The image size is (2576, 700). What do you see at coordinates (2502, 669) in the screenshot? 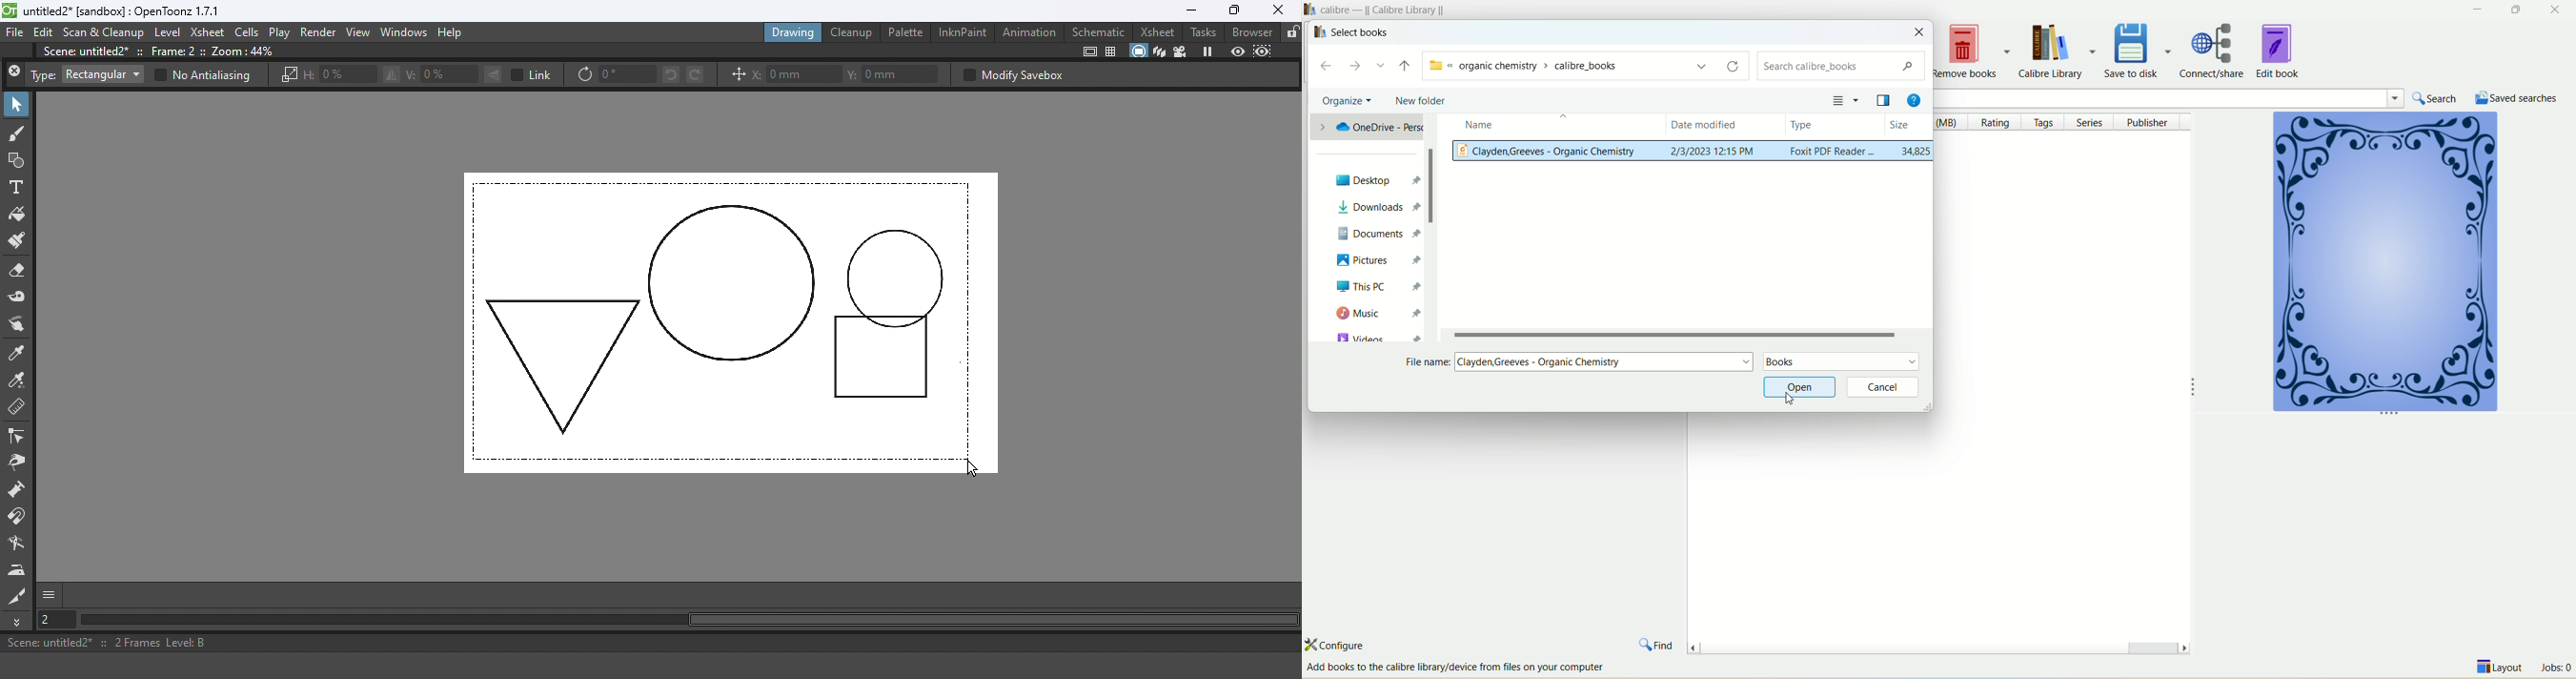
I see `layout` at bounding box center [2502, 669].